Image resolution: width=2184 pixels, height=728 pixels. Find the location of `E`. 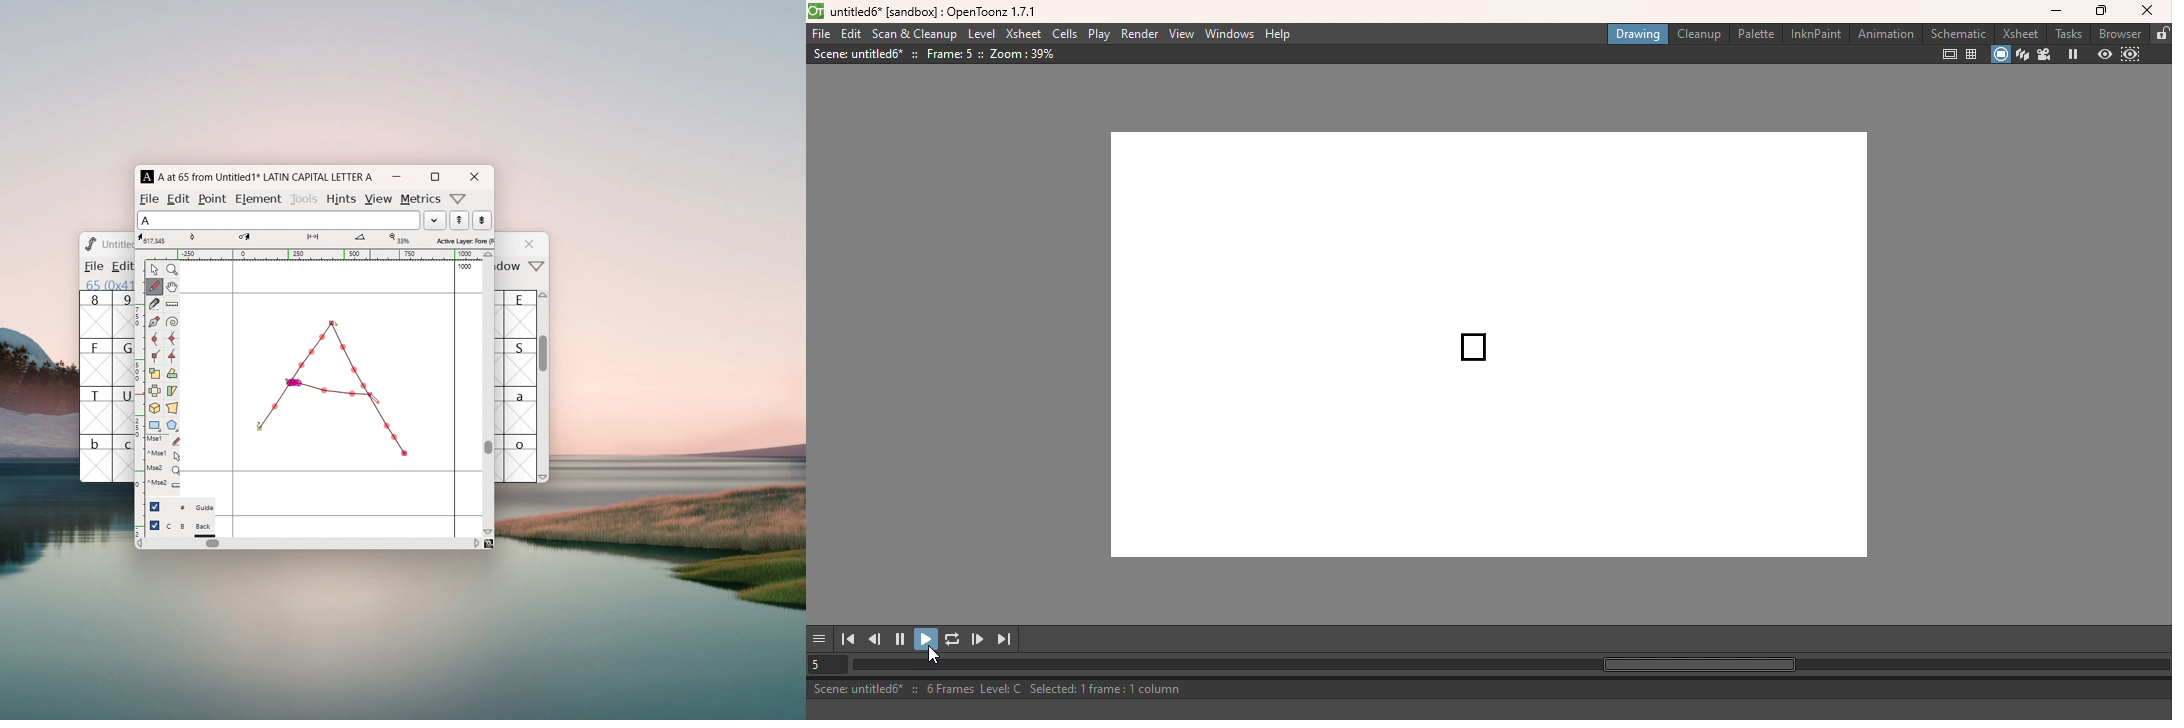

E is located at coordinates (521, 314).